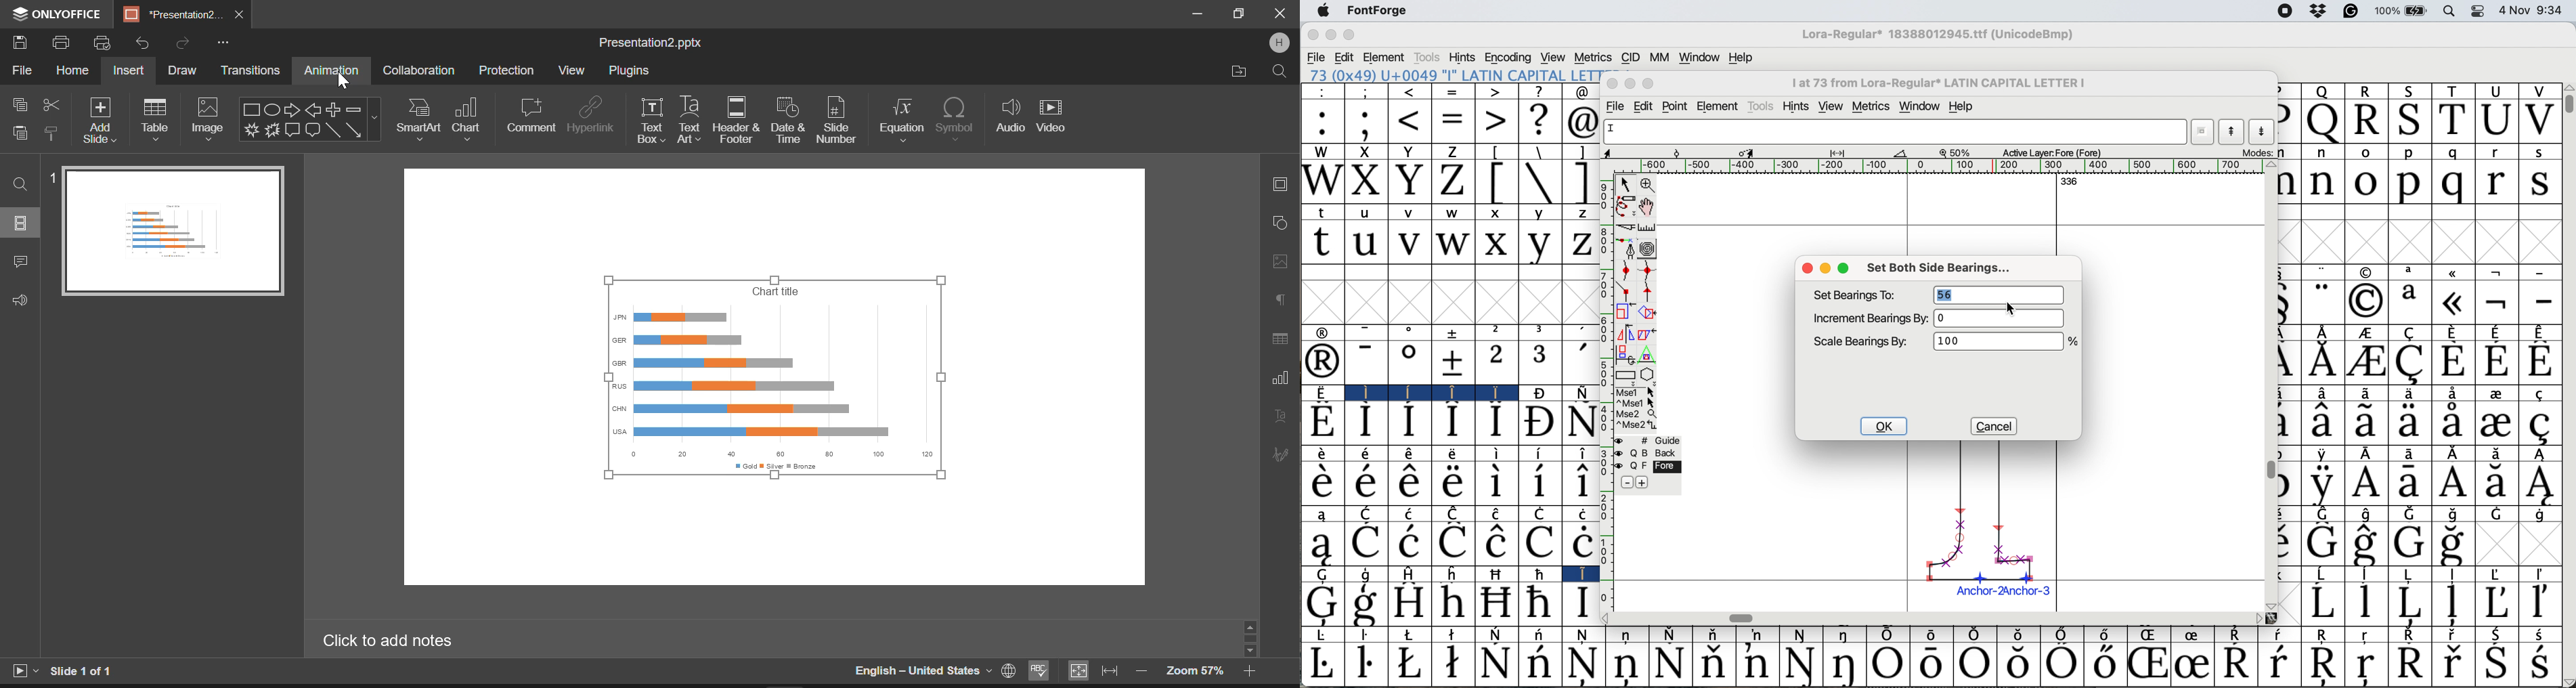 This screenshot has height=700, width=2576. I want to click on glyph name, so click(1892, 132).